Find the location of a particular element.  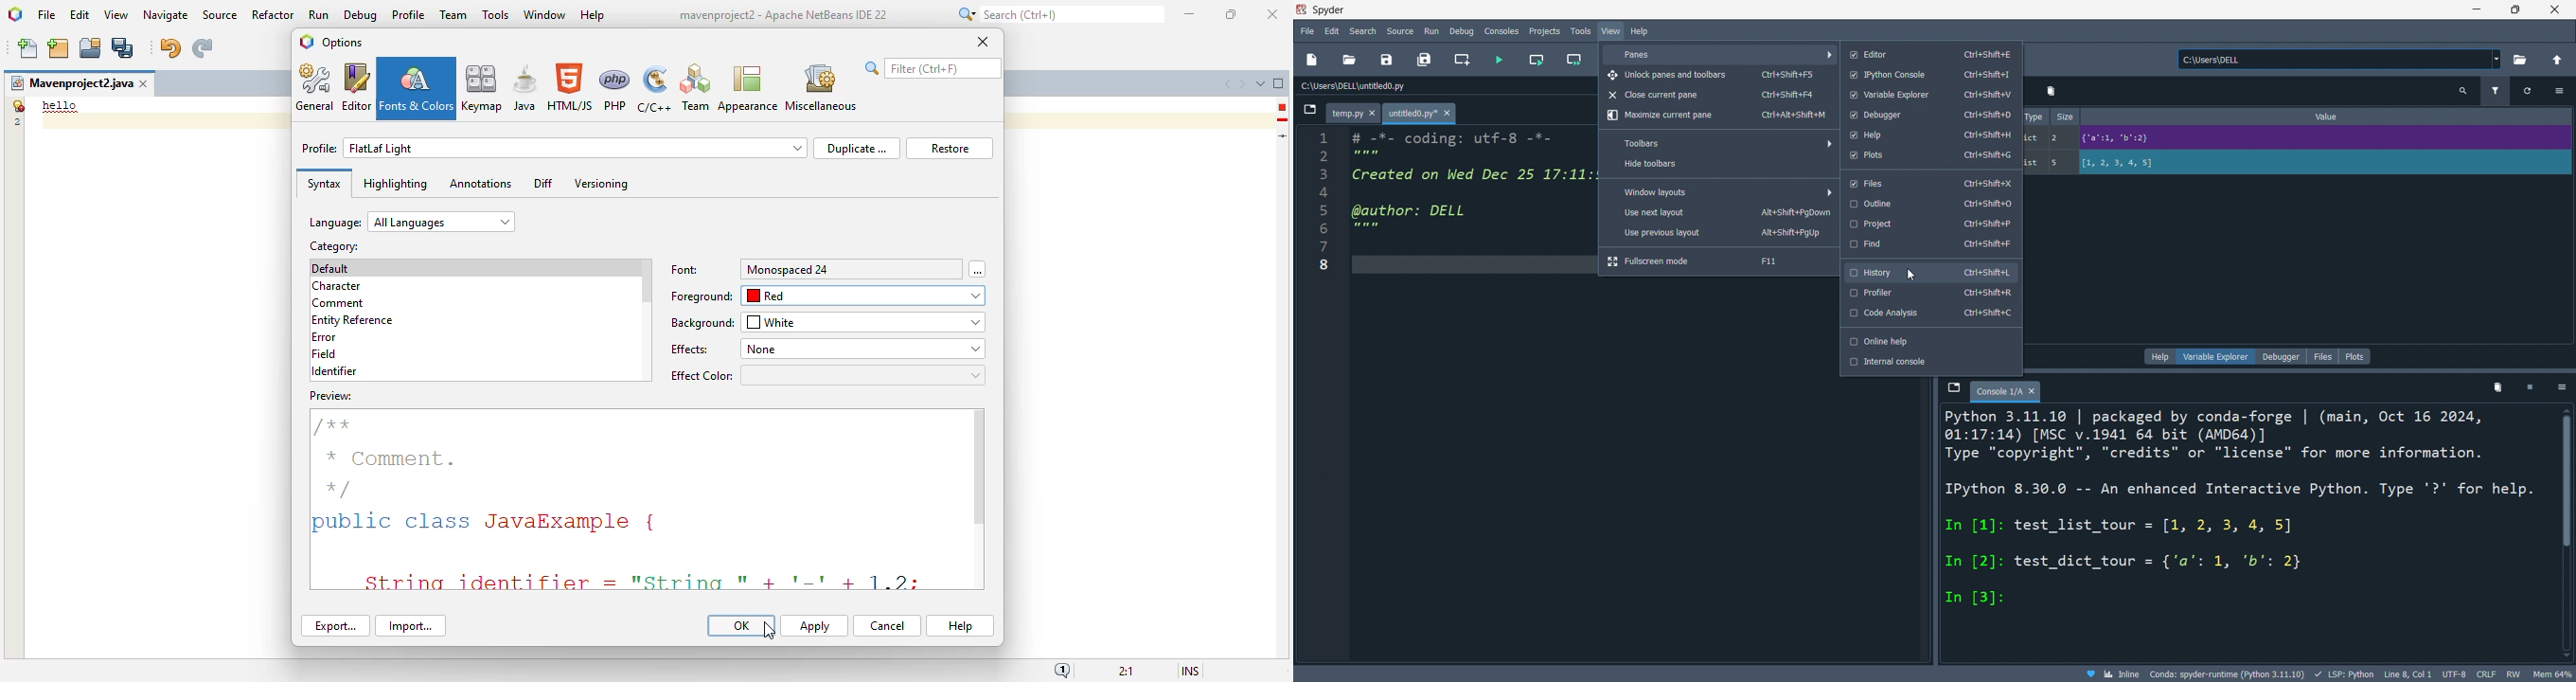

browse tabs is located at coordinates (1953, 388).